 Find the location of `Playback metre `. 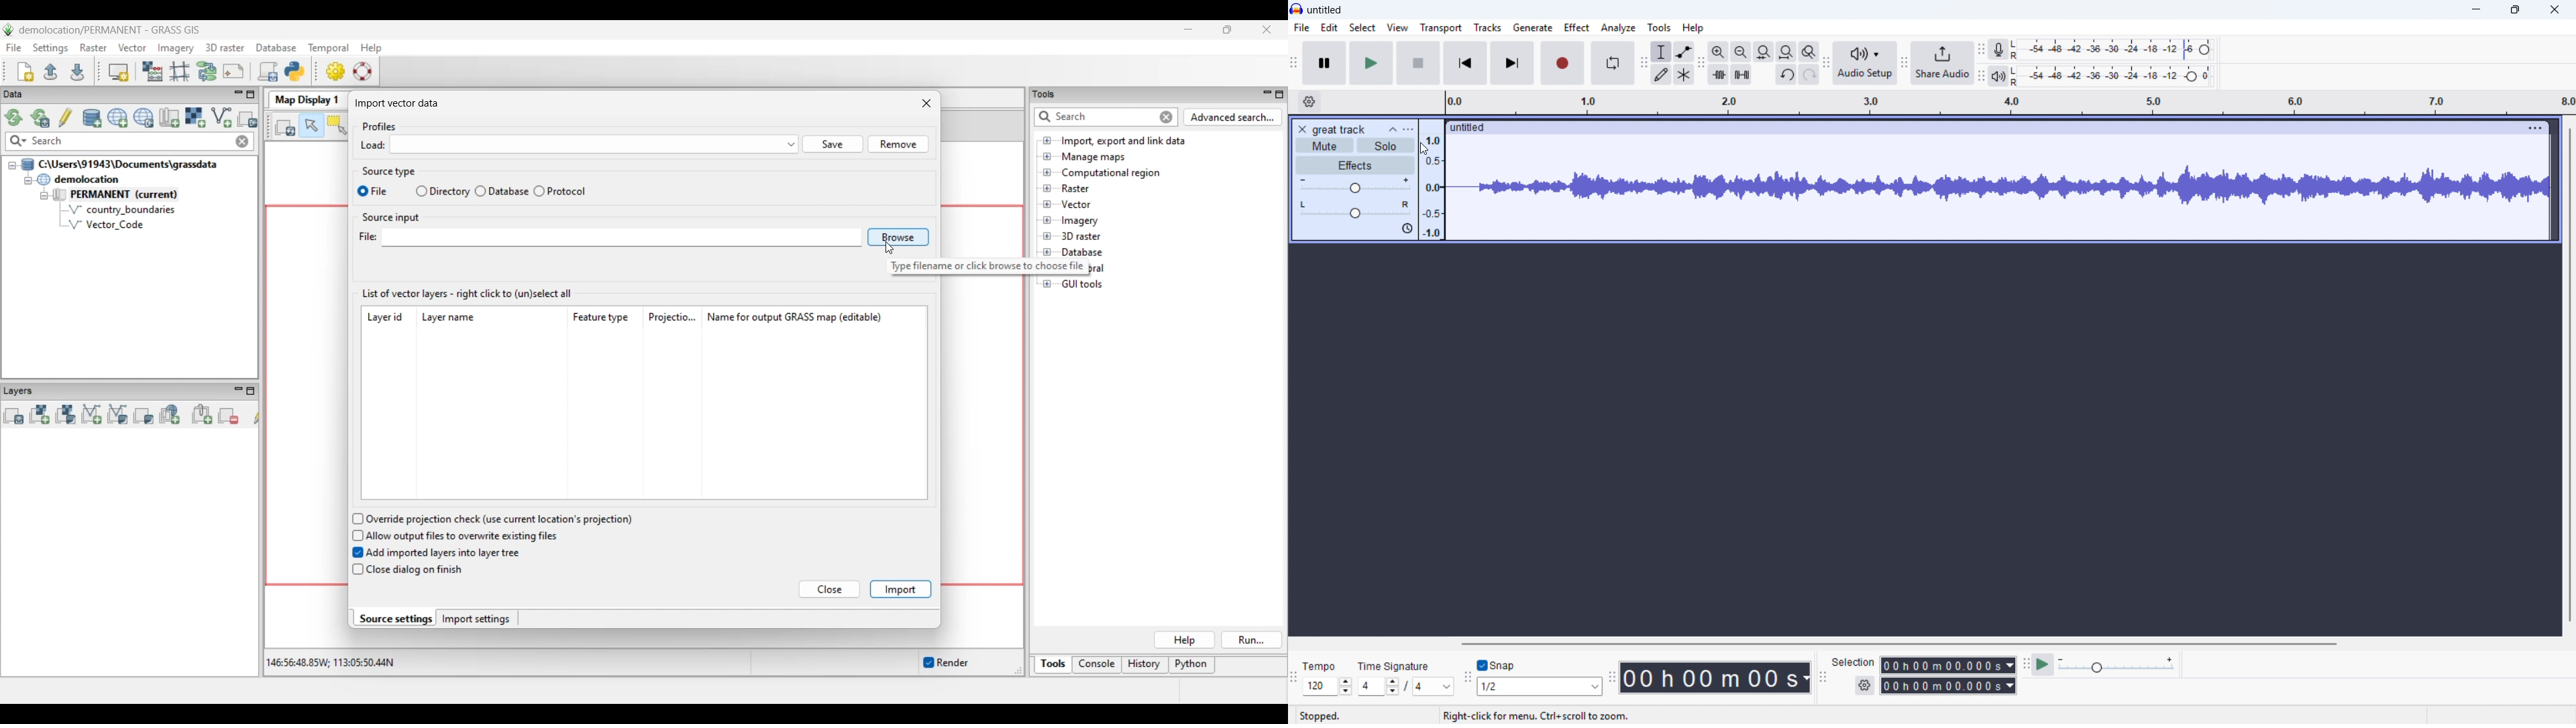

Playback metre  is located at coordinates (1998, 77).